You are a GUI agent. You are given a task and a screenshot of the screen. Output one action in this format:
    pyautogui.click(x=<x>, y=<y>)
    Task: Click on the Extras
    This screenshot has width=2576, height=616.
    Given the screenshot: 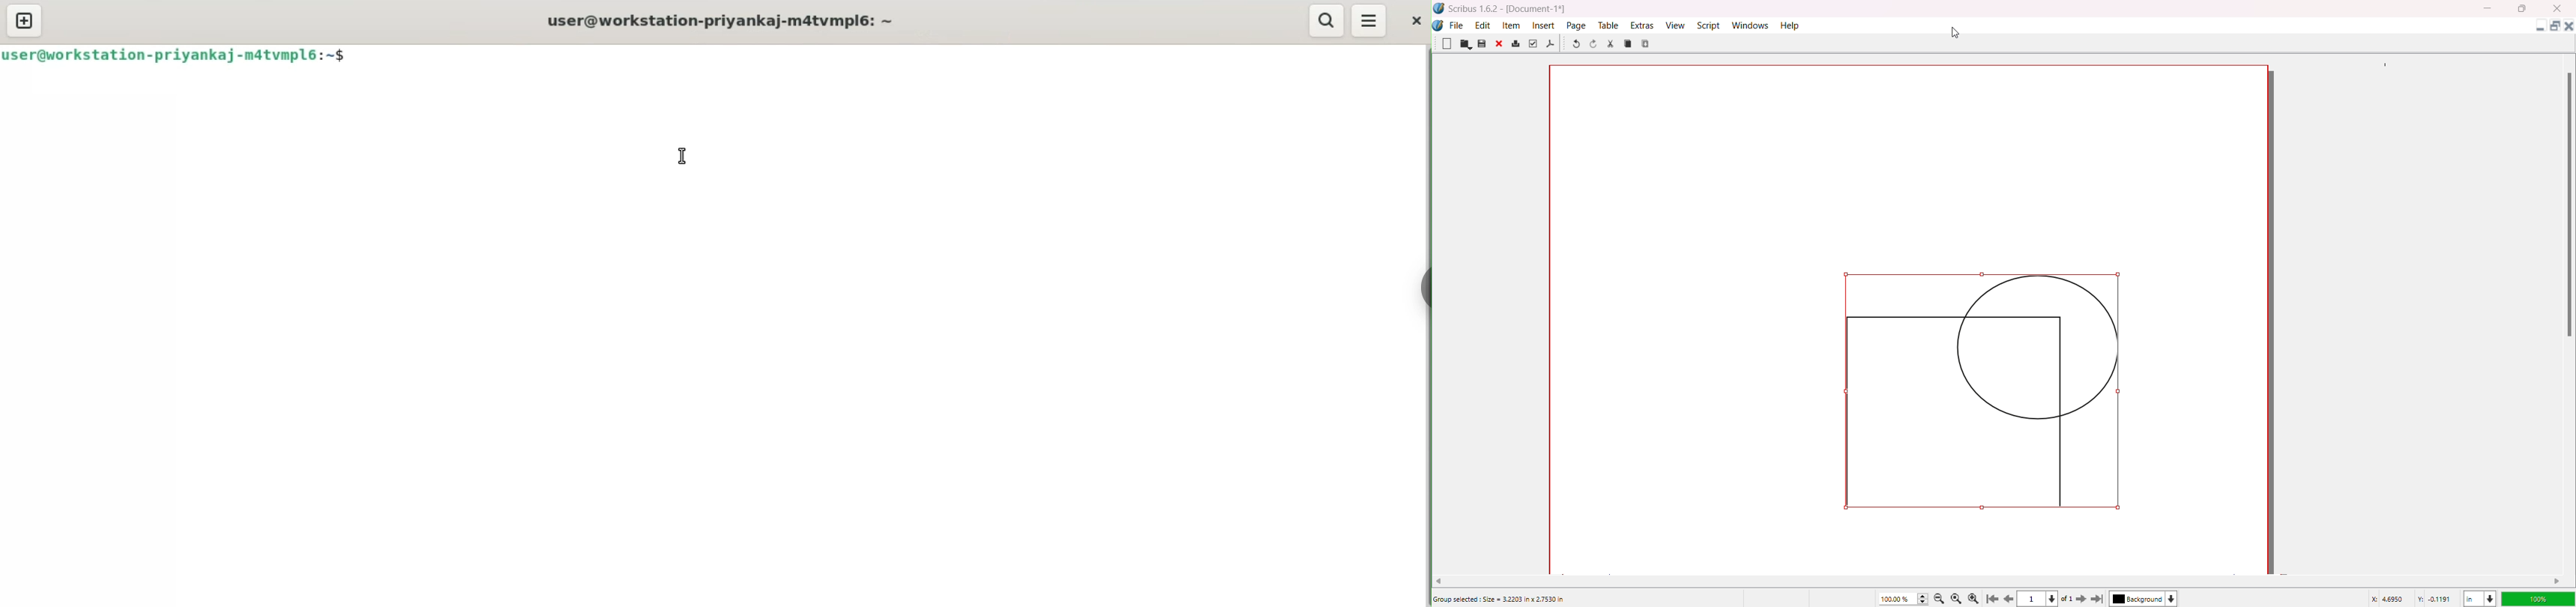 What is the action you would take?
    pyautogui.click(x=1643, y=25)
    